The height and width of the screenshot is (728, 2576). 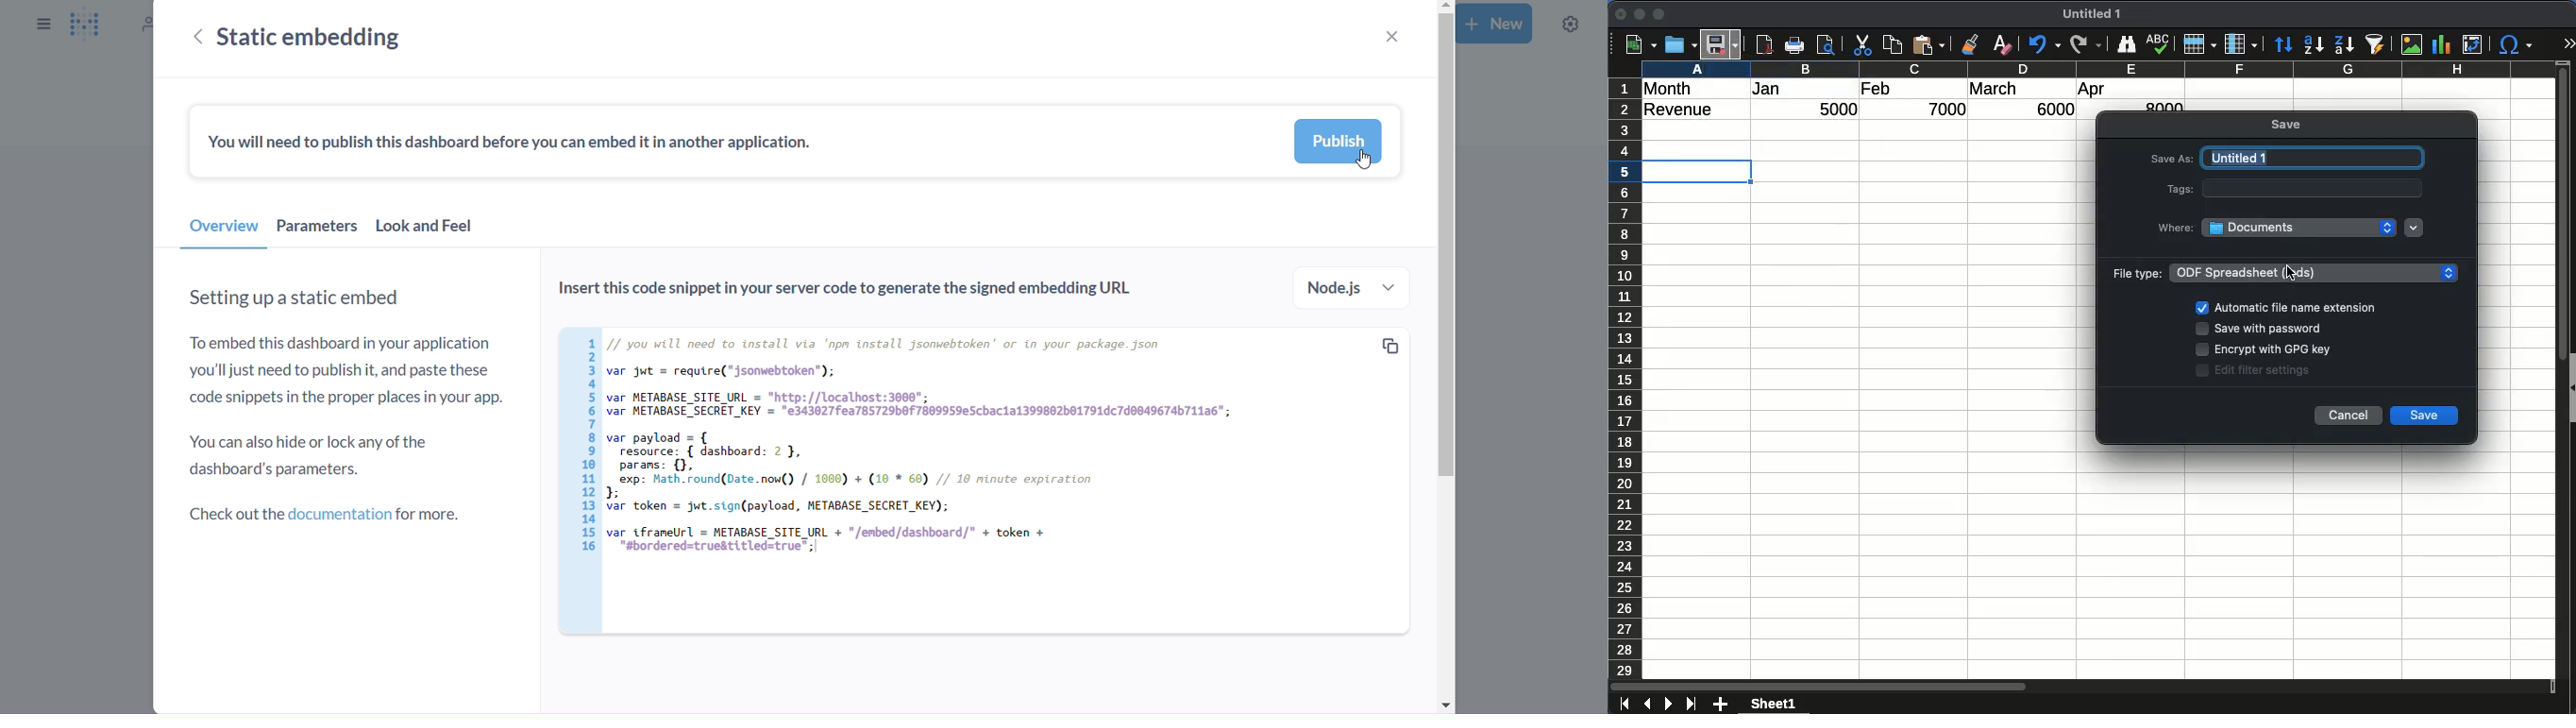 I want to click on row, so click(x=1624, y=378).